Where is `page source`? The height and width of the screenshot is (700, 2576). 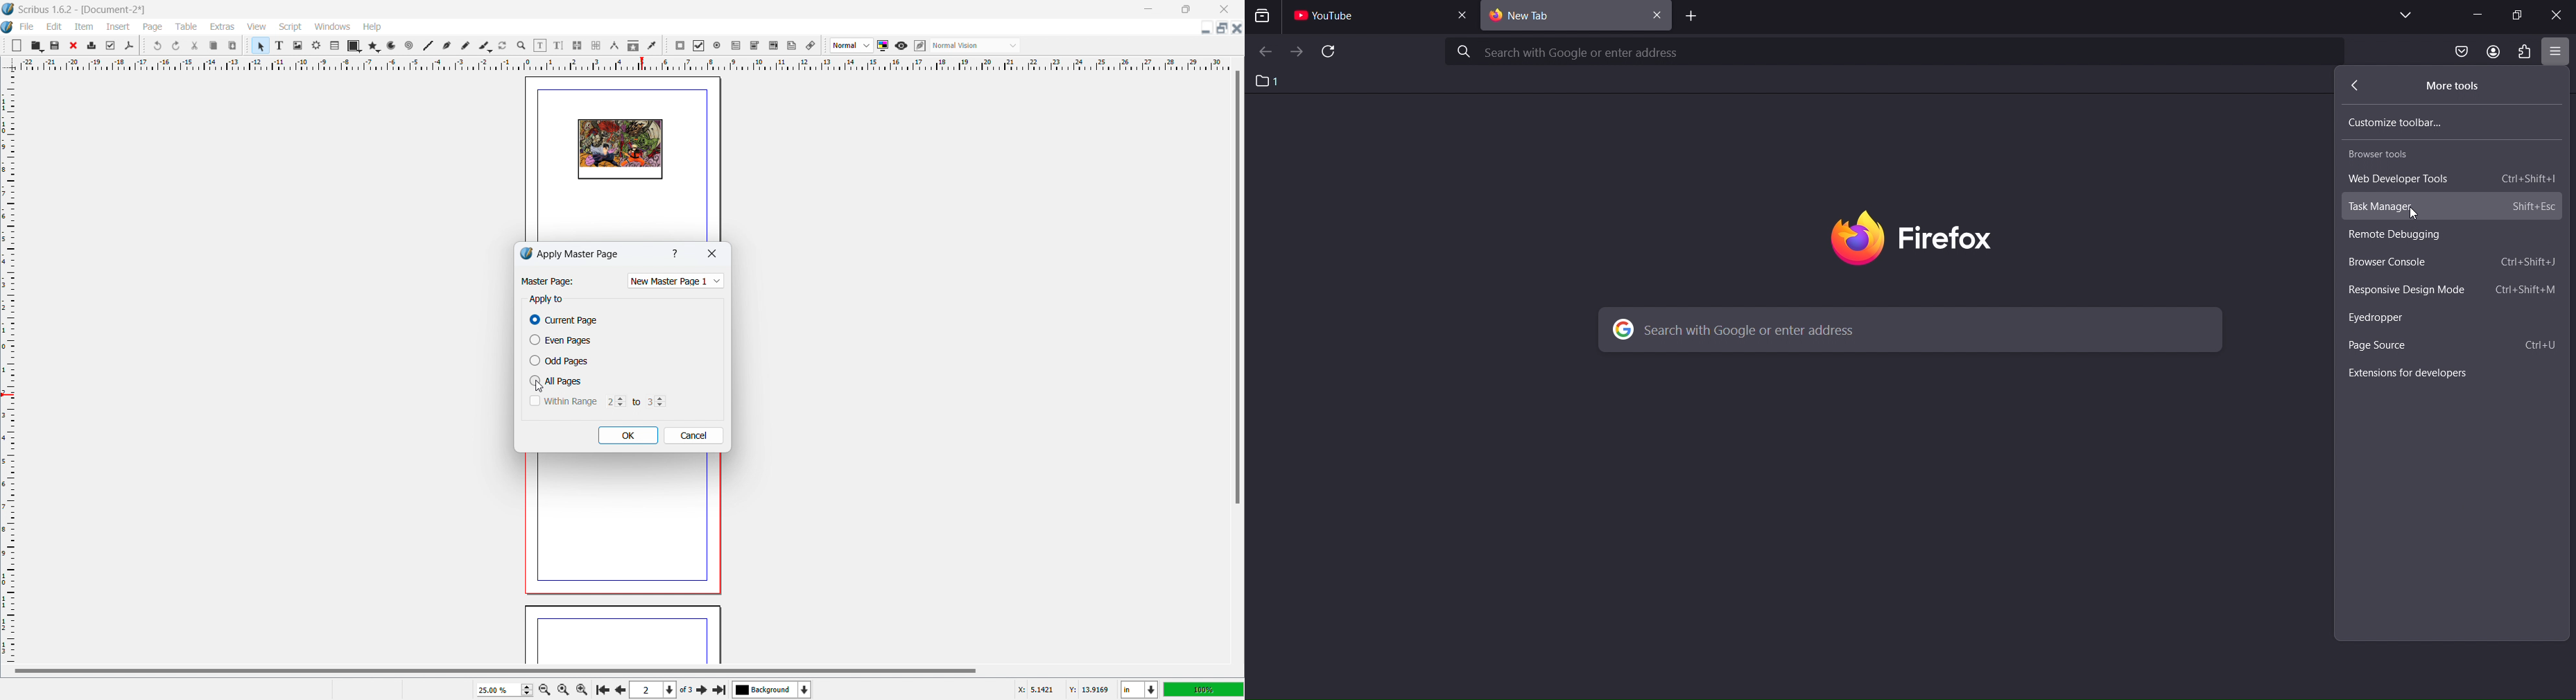
page source is located at coordinates (2379, 346).